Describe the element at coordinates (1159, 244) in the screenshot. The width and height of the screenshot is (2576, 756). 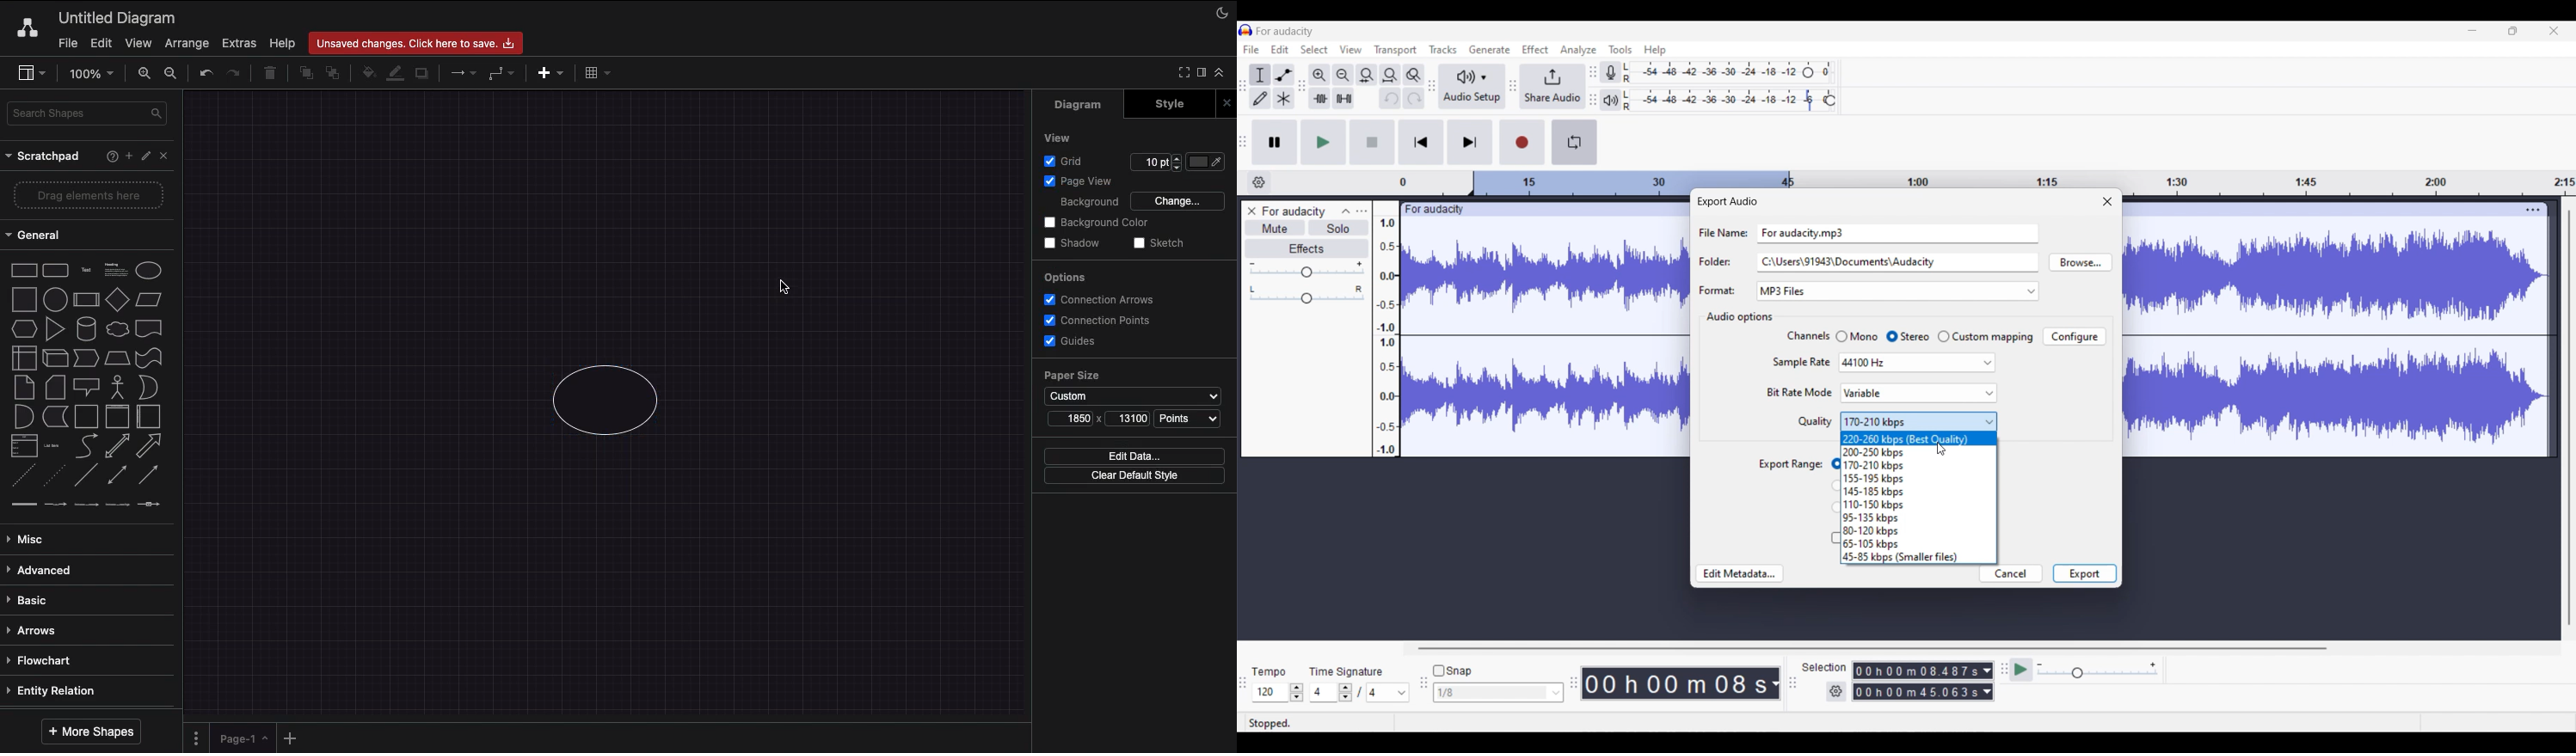
I see `Sketch ` at that location.